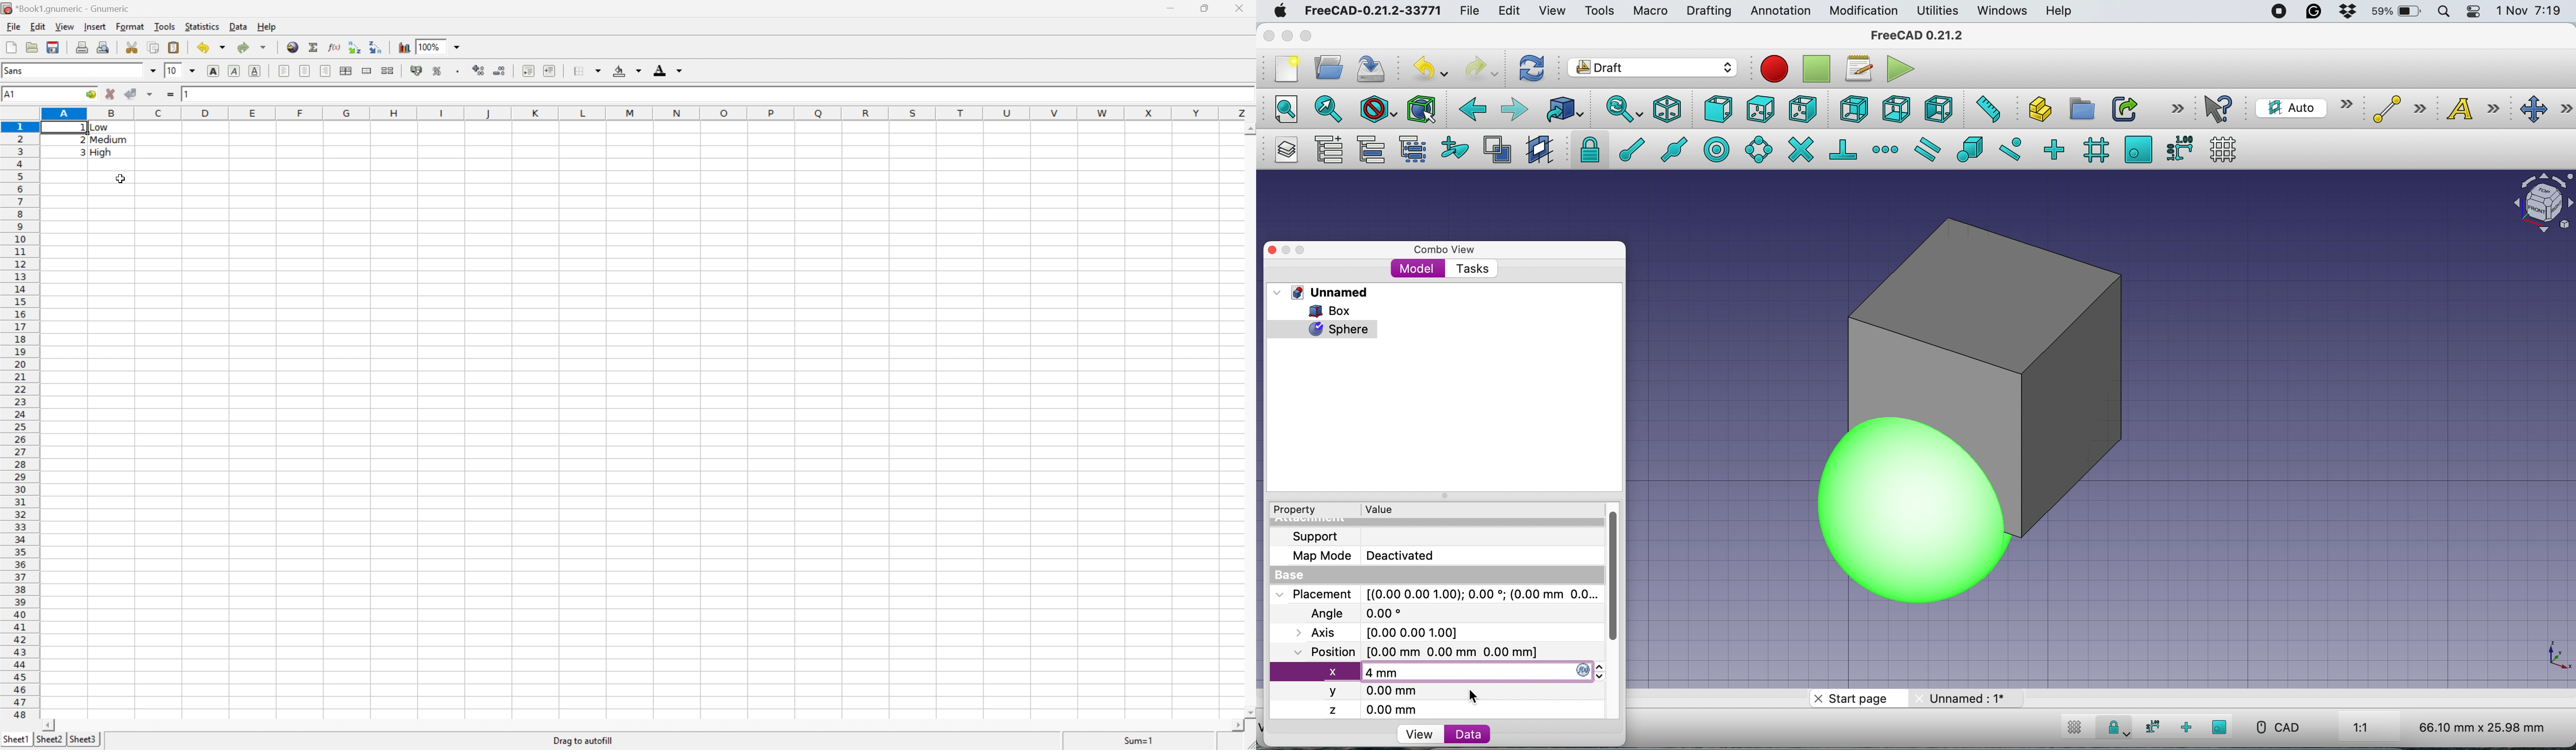 The width and height of the screenshot is (2576, 756). Describe the element at coordinates (1286, 35) in the screenshot. I see `minimise` at that location.